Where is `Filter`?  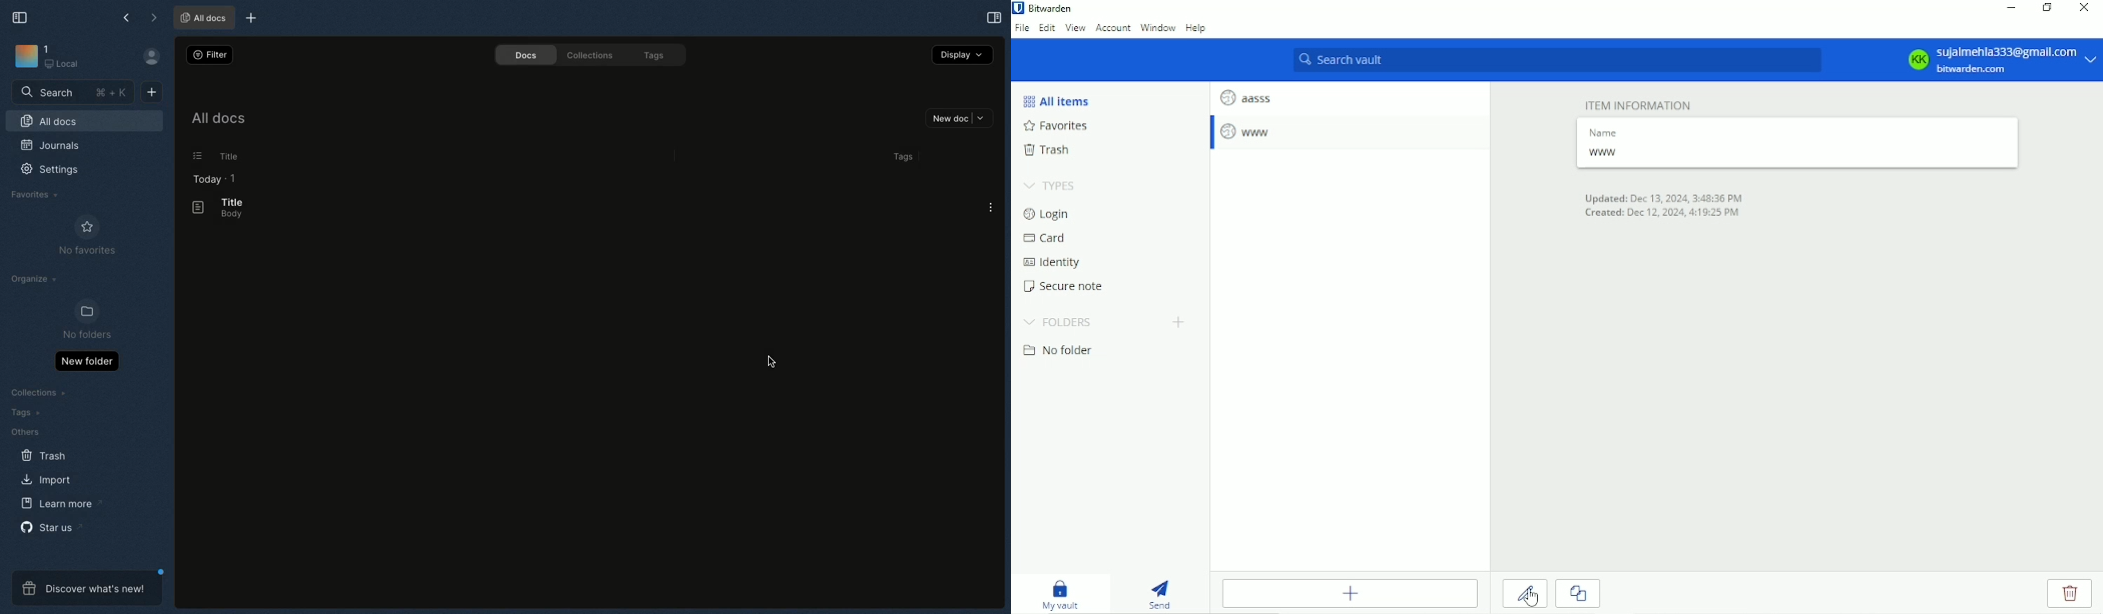
Filter is located at coordinates (208, 54).